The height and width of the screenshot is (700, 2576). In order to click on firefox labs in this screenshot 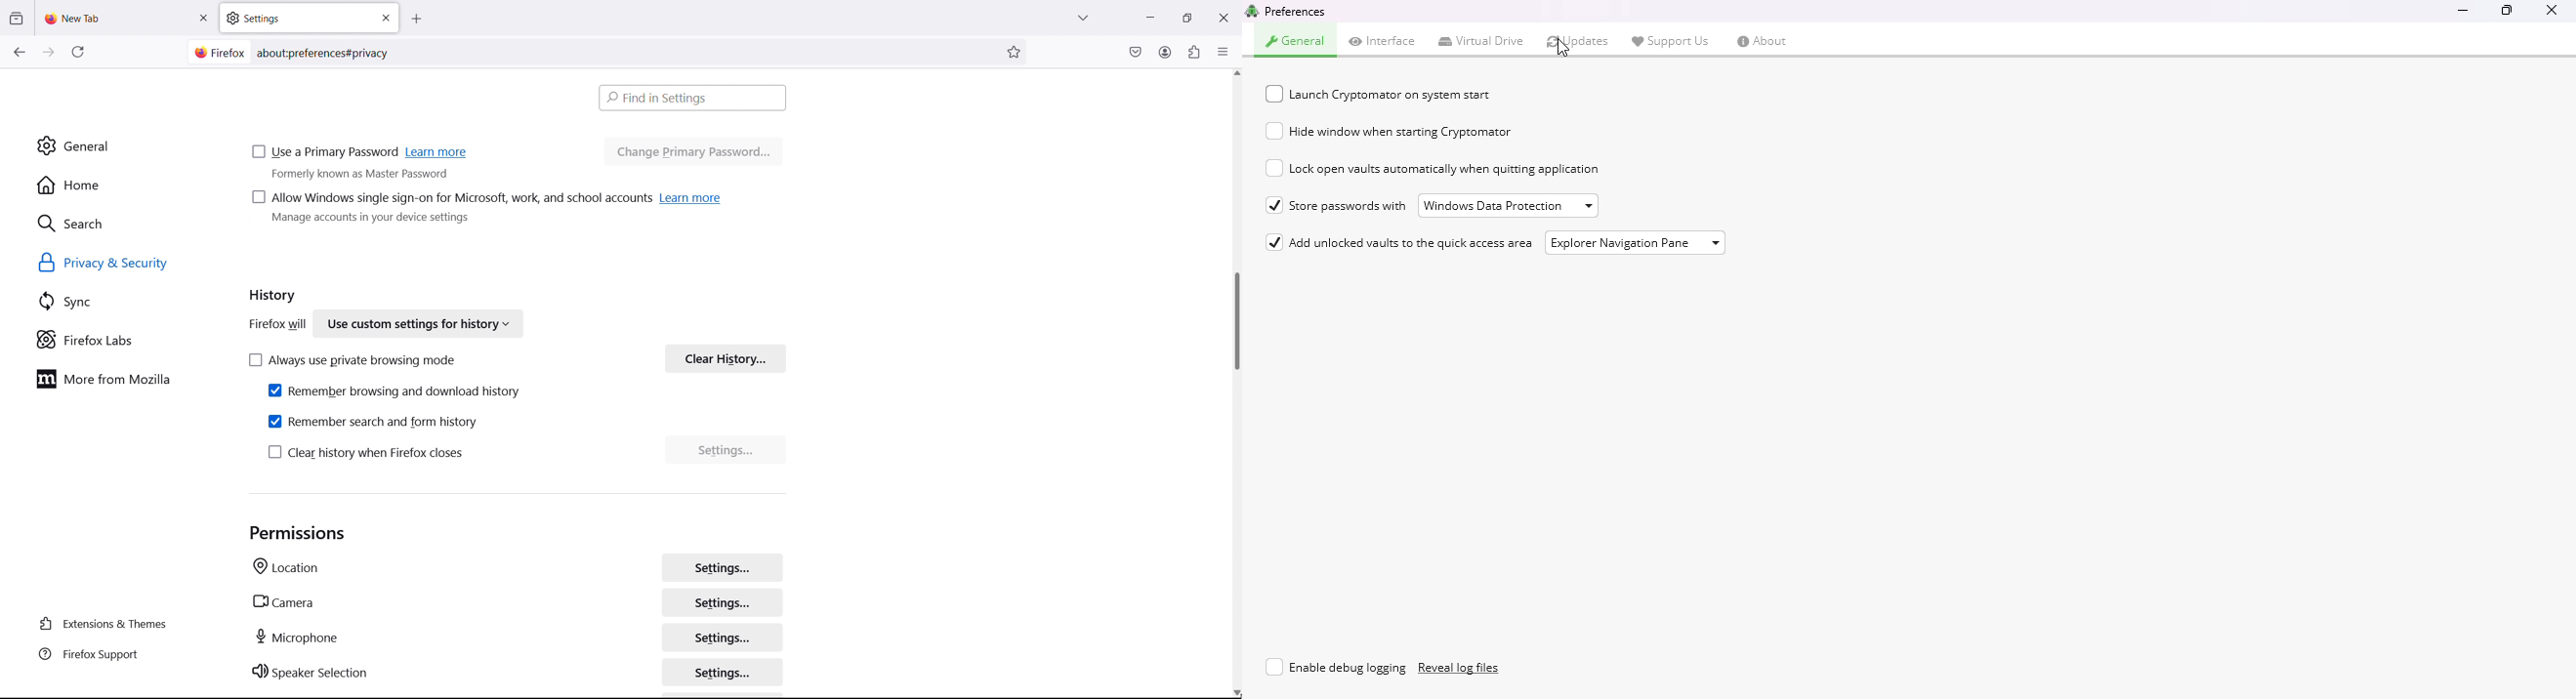, I will do `click(127, 340)`.